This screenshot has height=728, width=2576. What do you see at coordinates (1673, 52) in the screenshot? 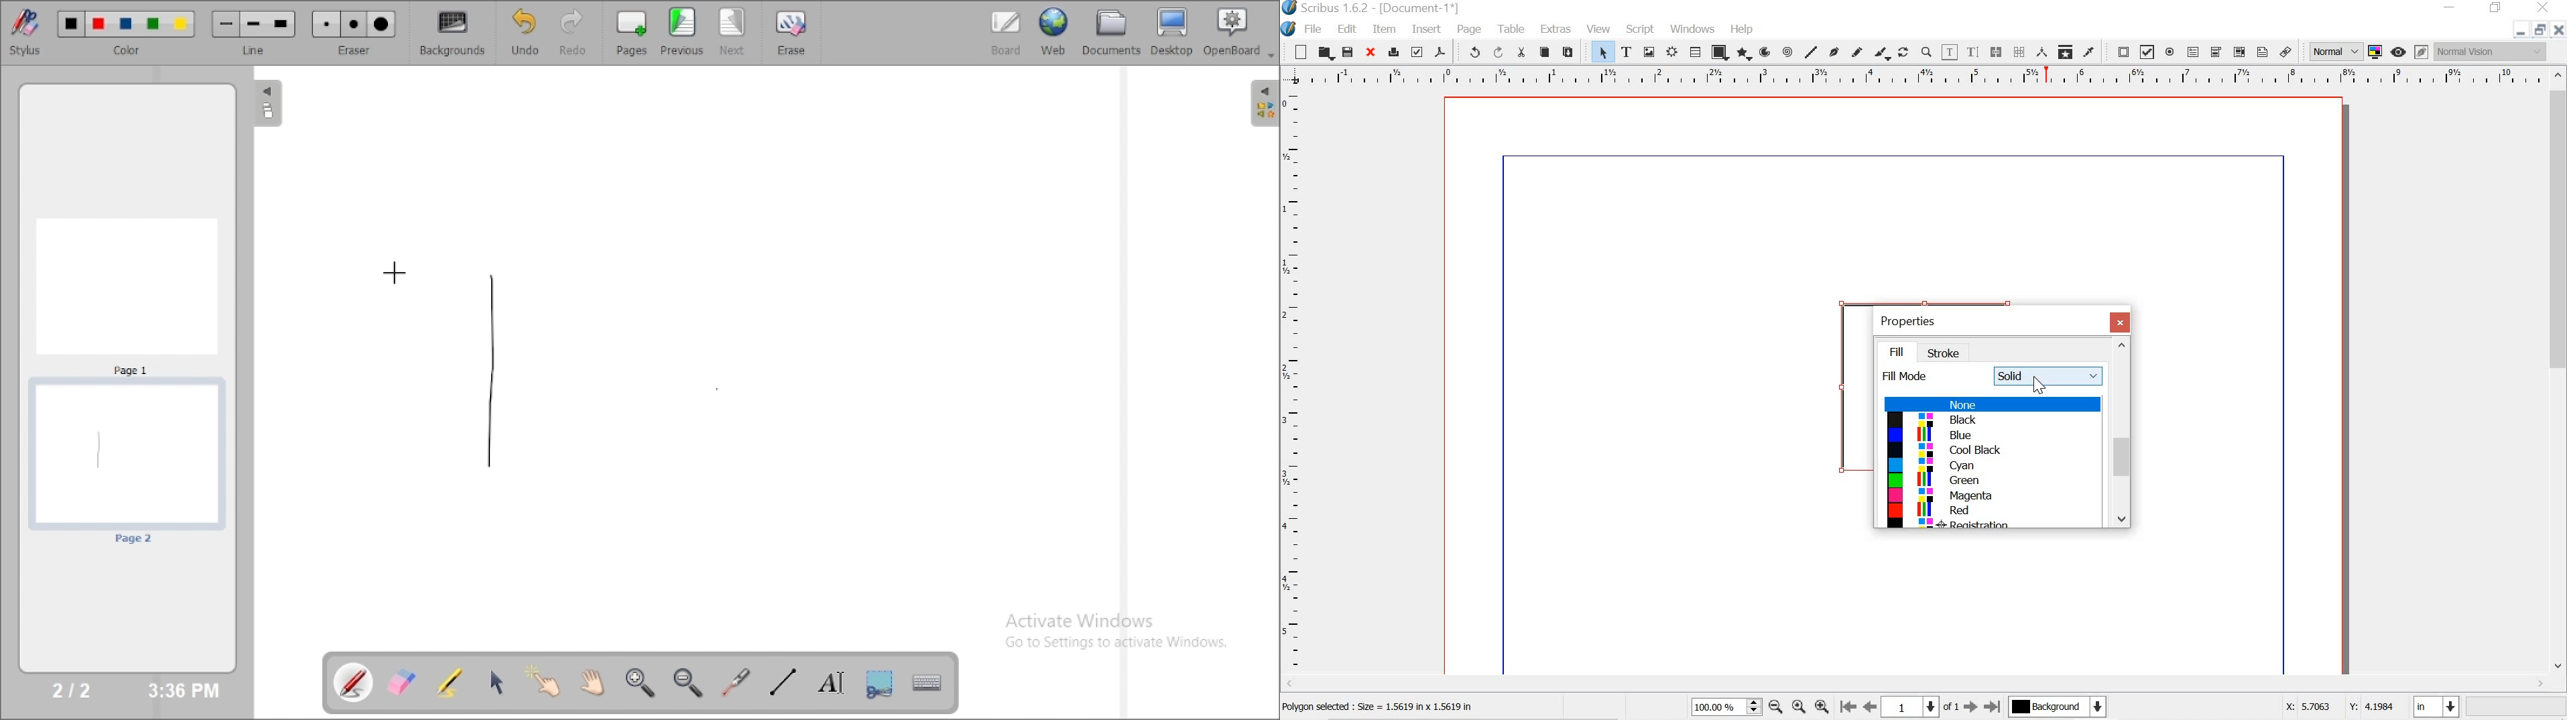
I see `render frame` at bounding box center [1673, 52].